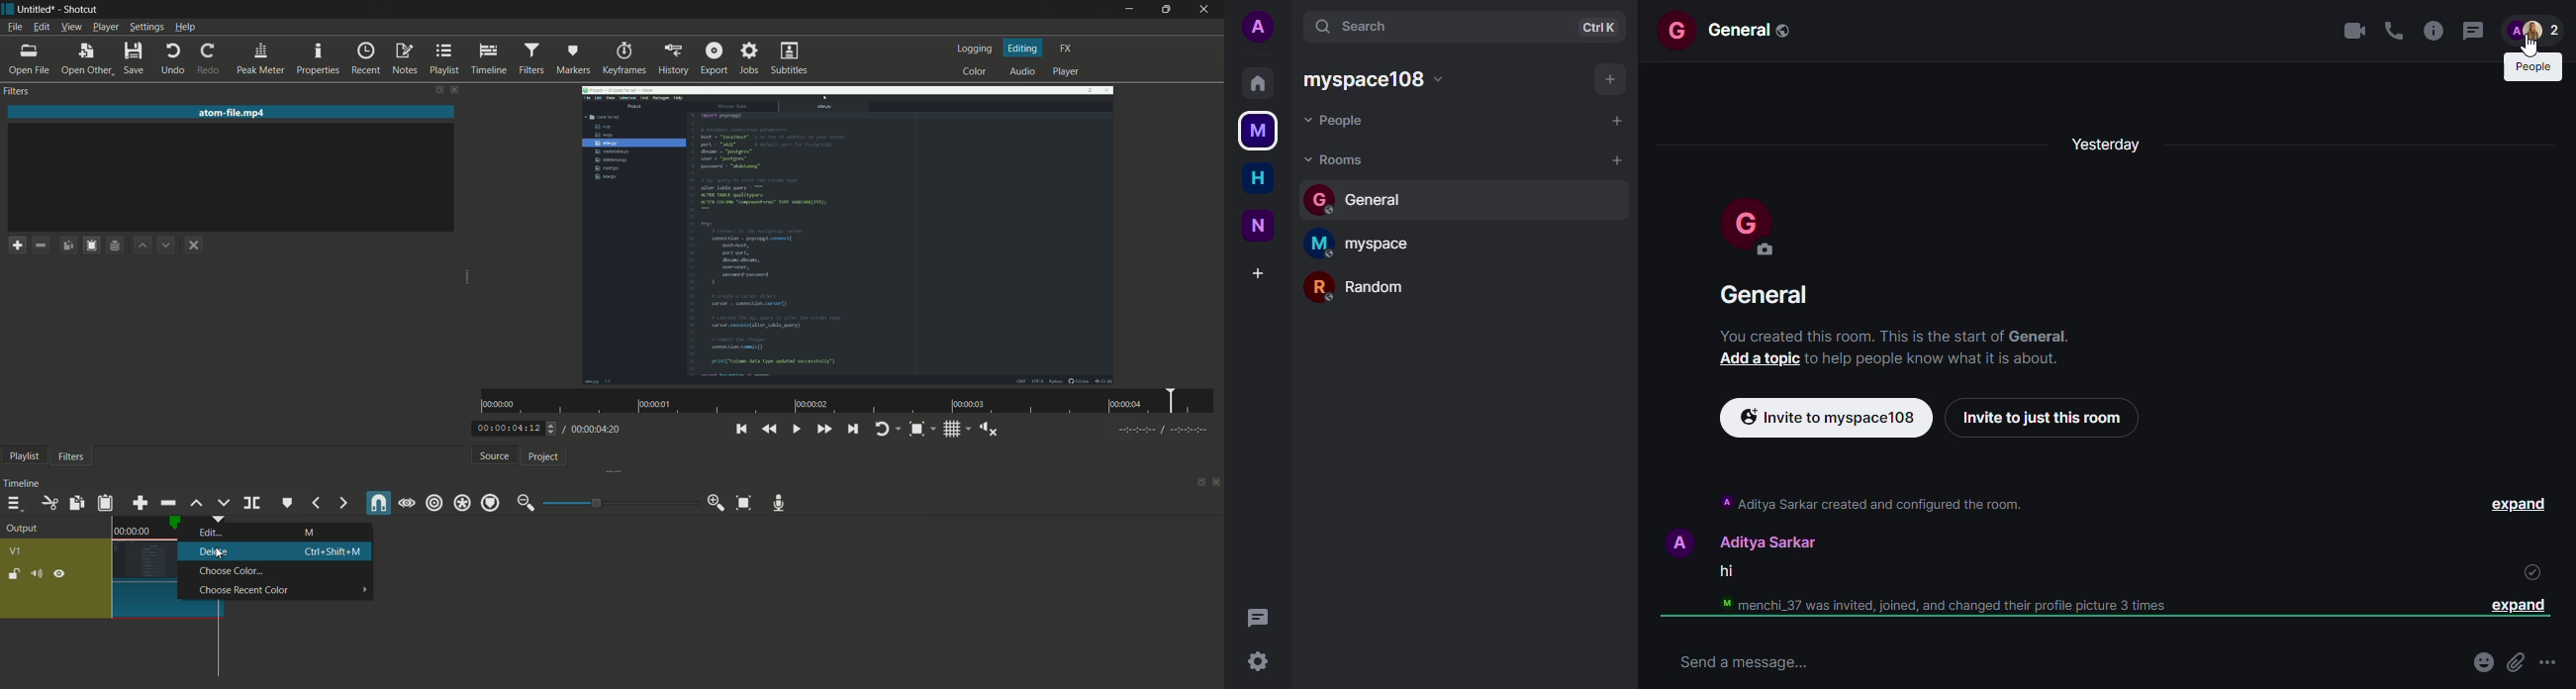 This screenshot has width=2576, height=700. I want to click on delete, so click(215, 552).